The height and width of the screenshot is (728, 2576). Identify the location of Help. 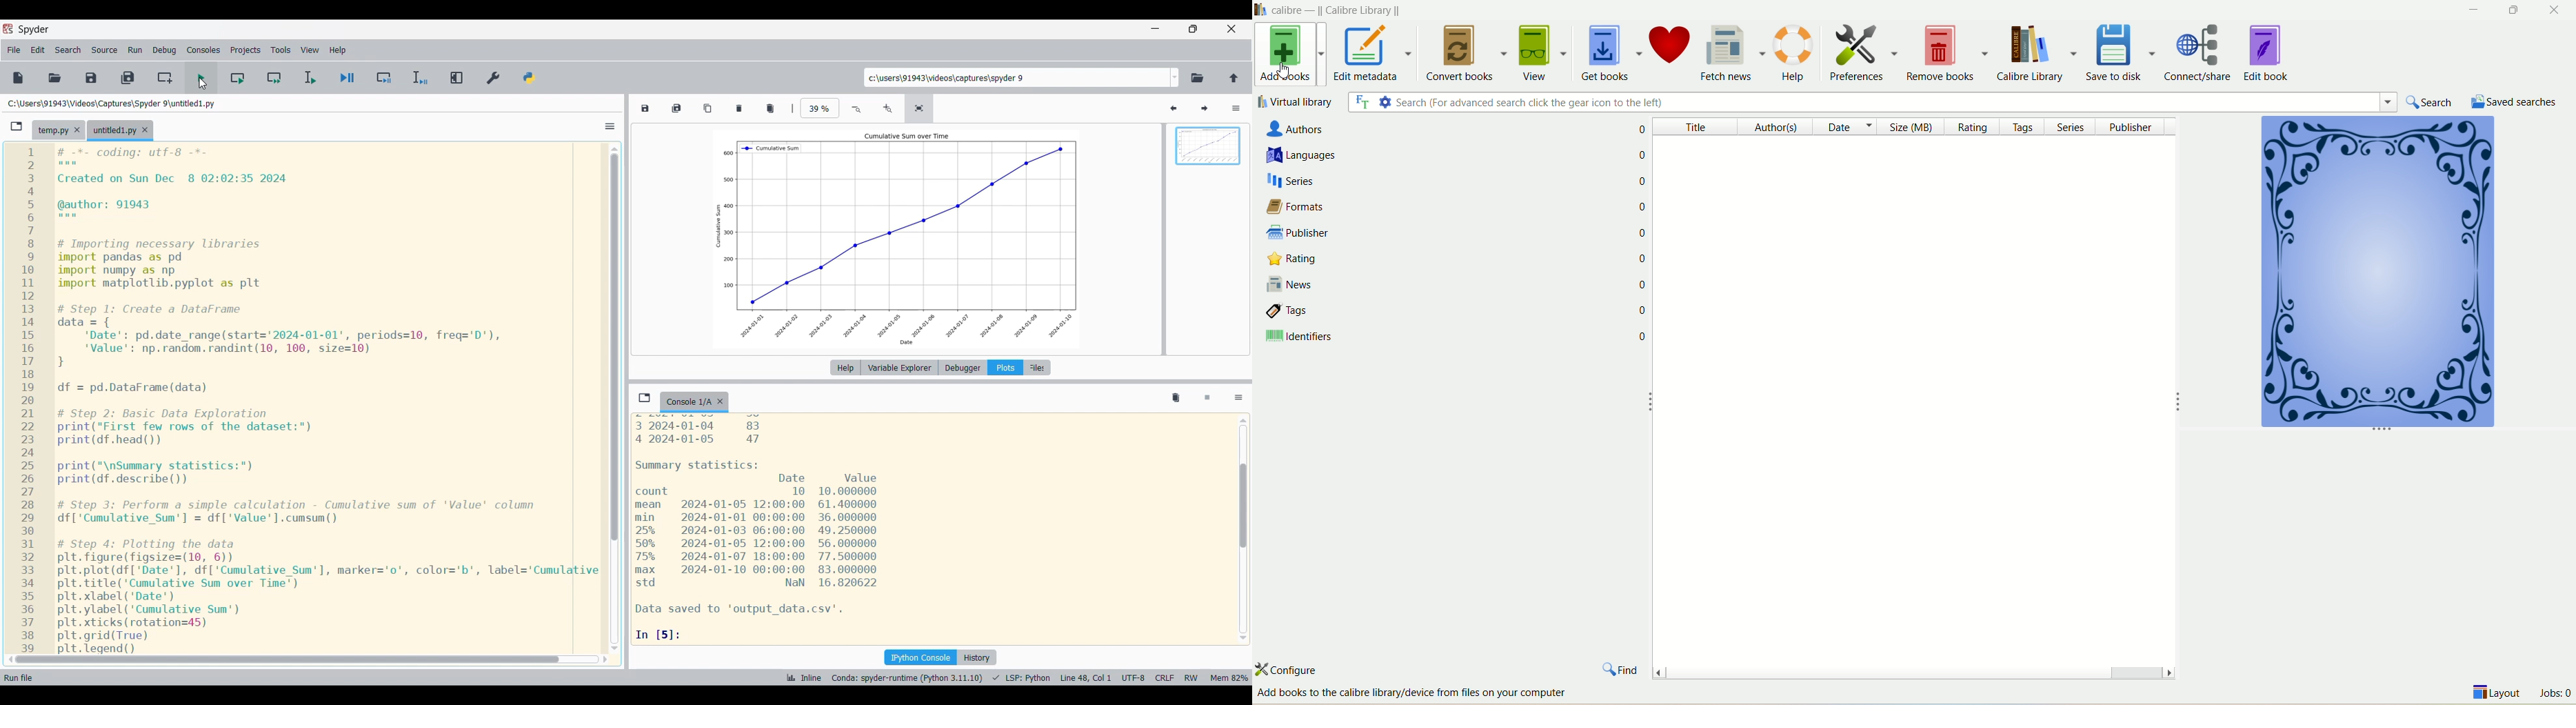
(846, 368).